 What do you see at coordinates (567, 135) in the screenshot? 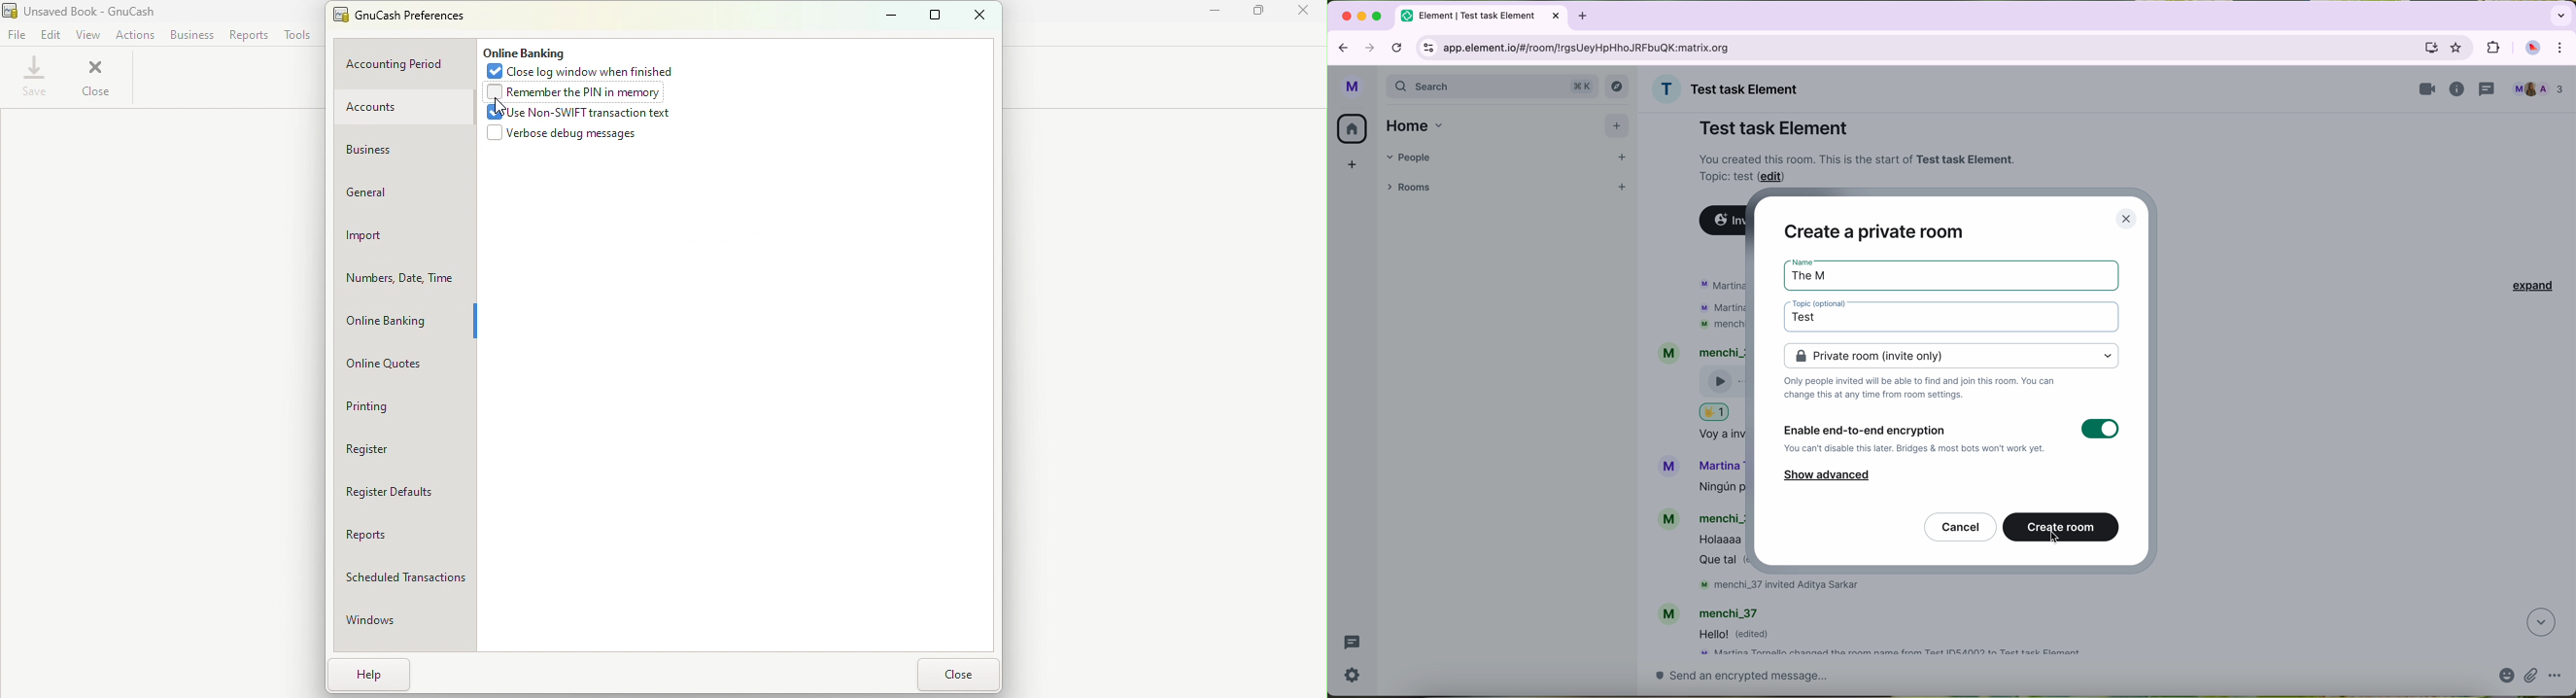
I see `Verbose debug messages` at bounding box center [567, 135].